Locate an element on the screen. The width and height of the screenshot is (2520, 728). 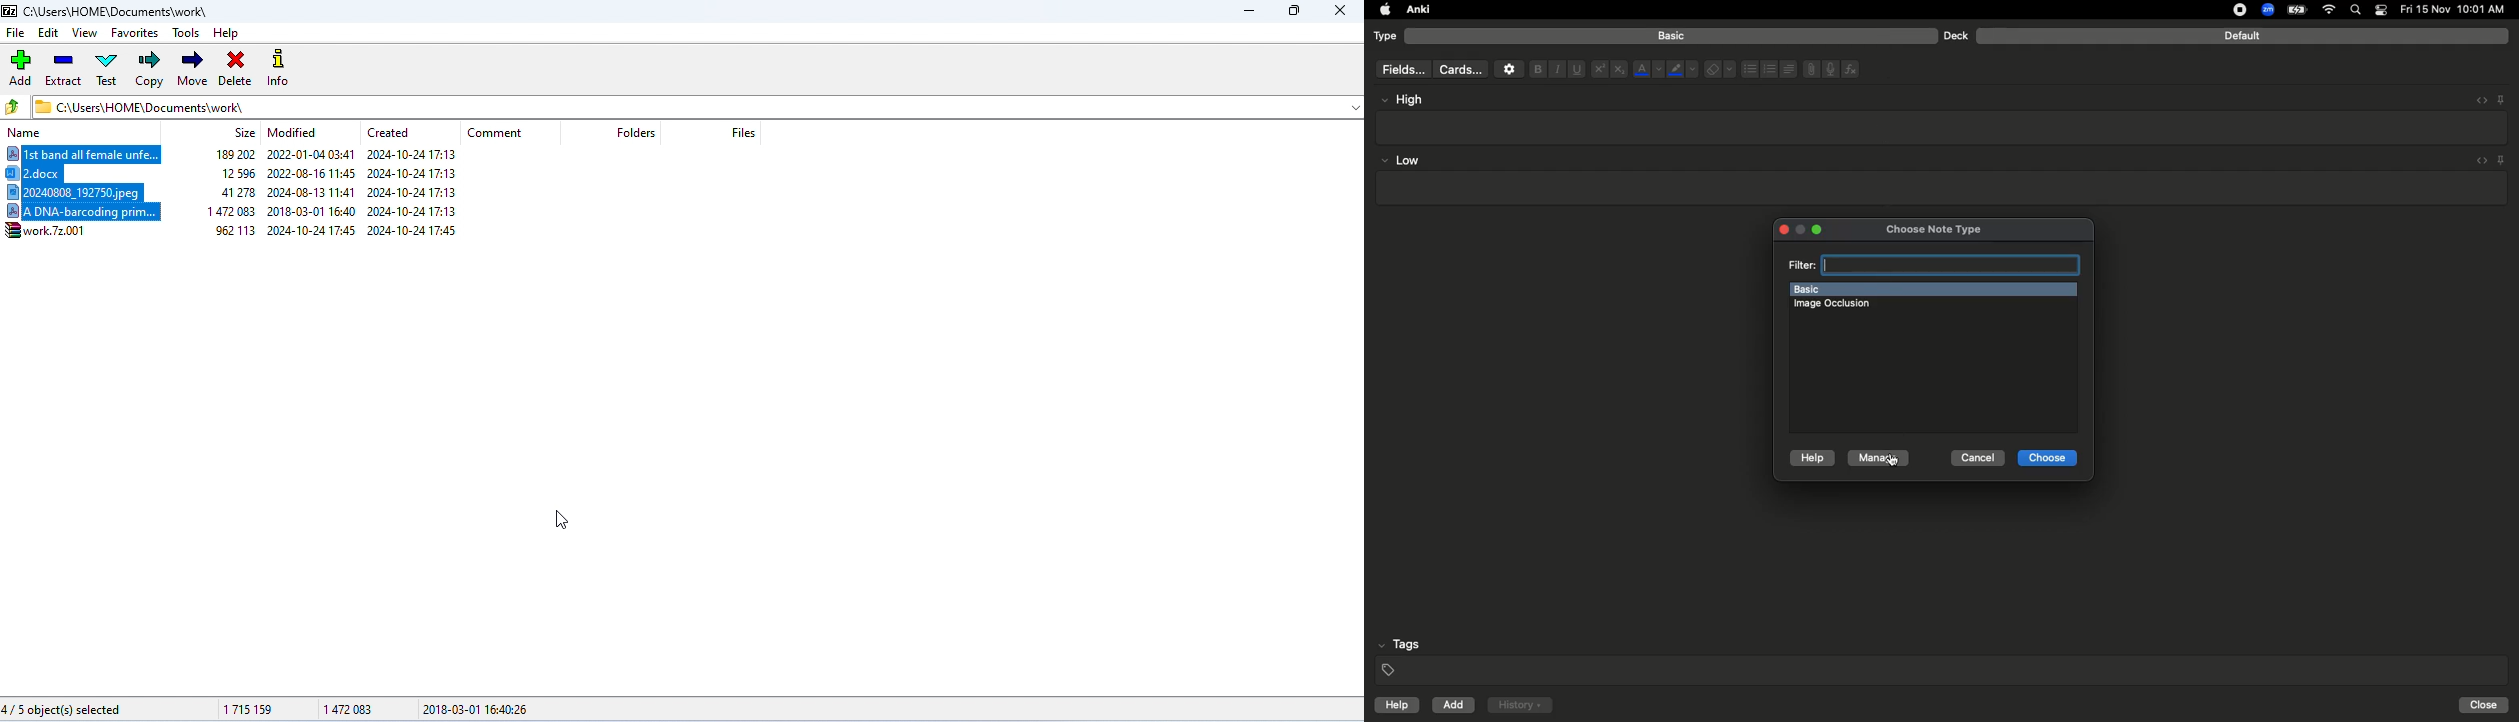
Numbered bullets is located at coordinates (1770, 69).